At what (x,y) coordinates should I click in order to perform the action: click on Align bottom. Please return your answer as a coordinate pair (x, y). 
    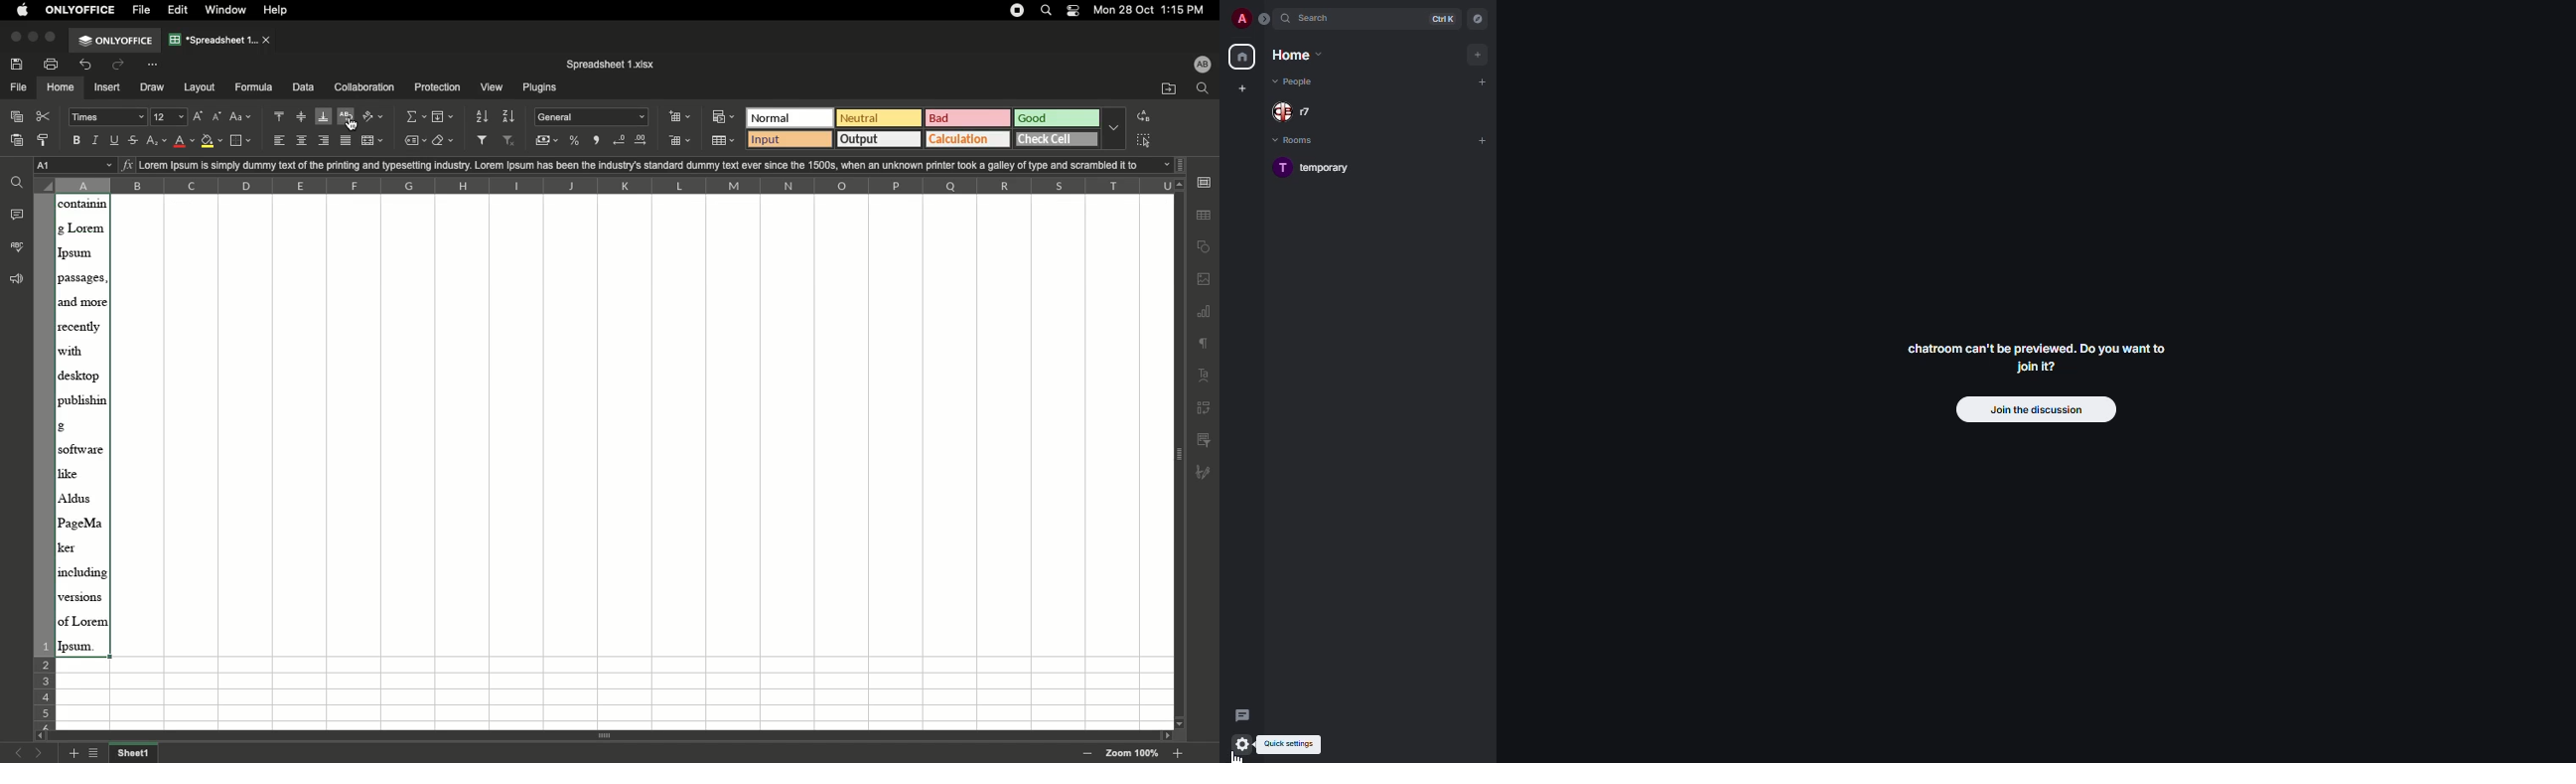
    Looking at the image, I should click on (325, 118).